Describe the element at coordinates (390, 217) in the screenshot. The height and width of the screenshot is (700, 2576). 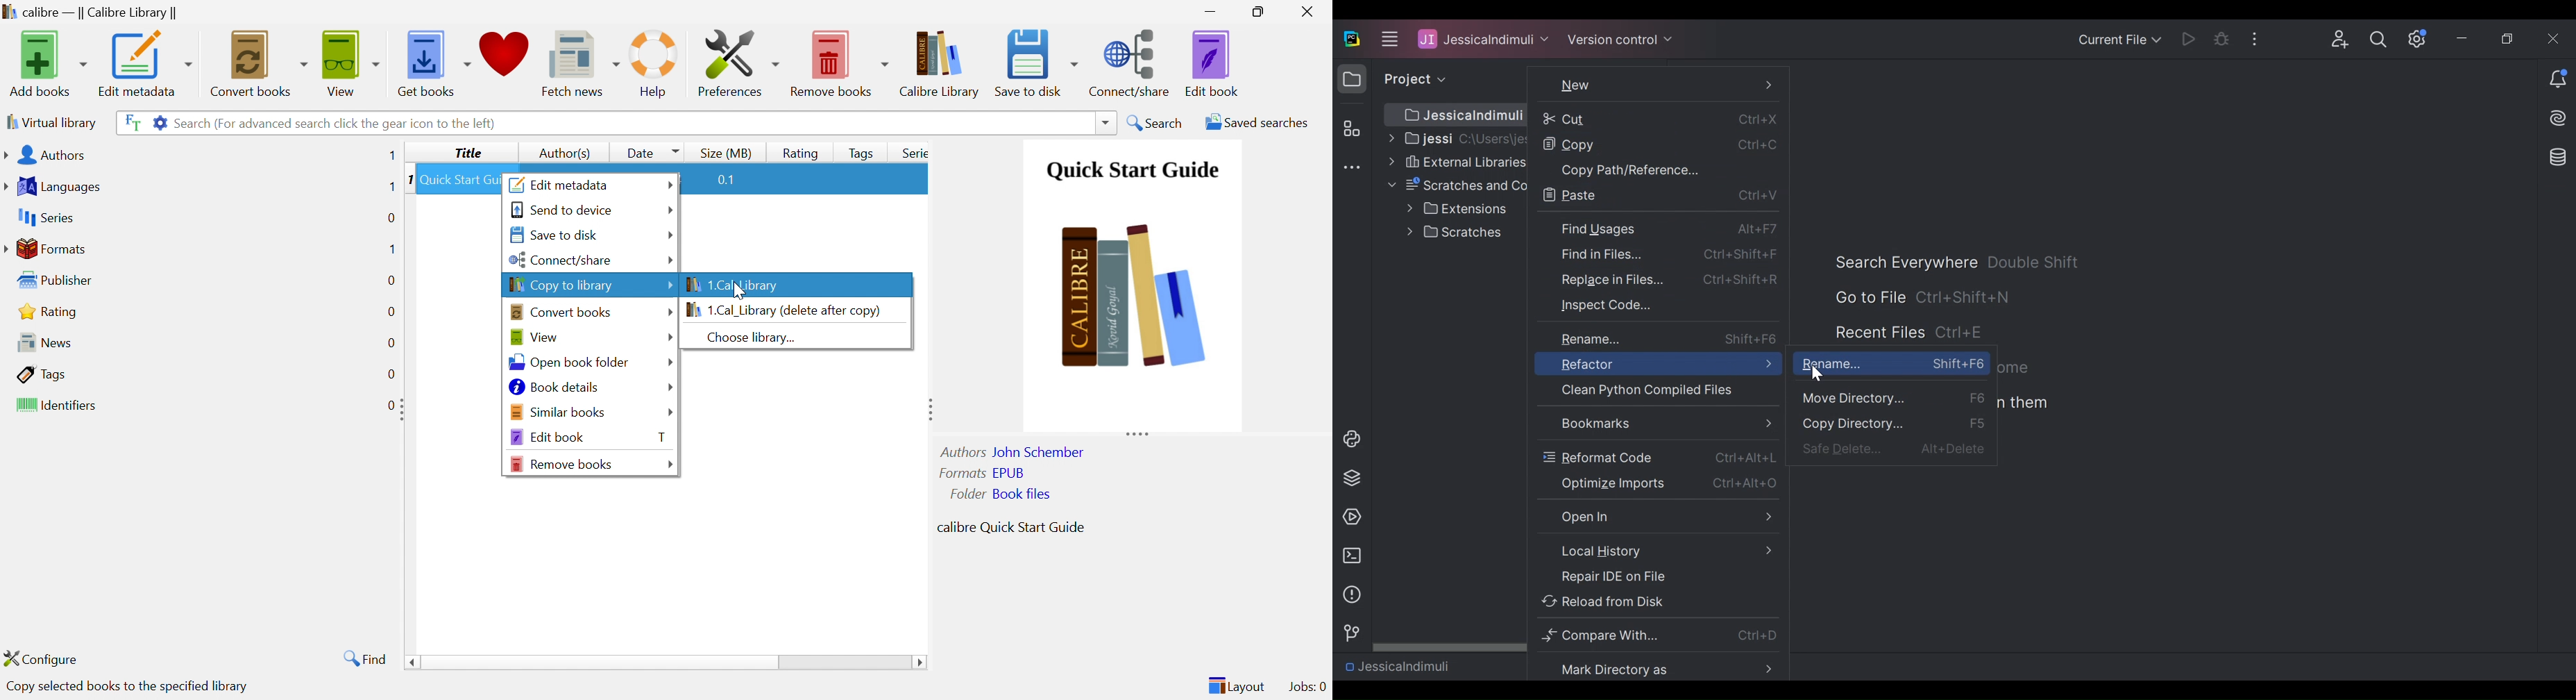
I see `0` at that location.